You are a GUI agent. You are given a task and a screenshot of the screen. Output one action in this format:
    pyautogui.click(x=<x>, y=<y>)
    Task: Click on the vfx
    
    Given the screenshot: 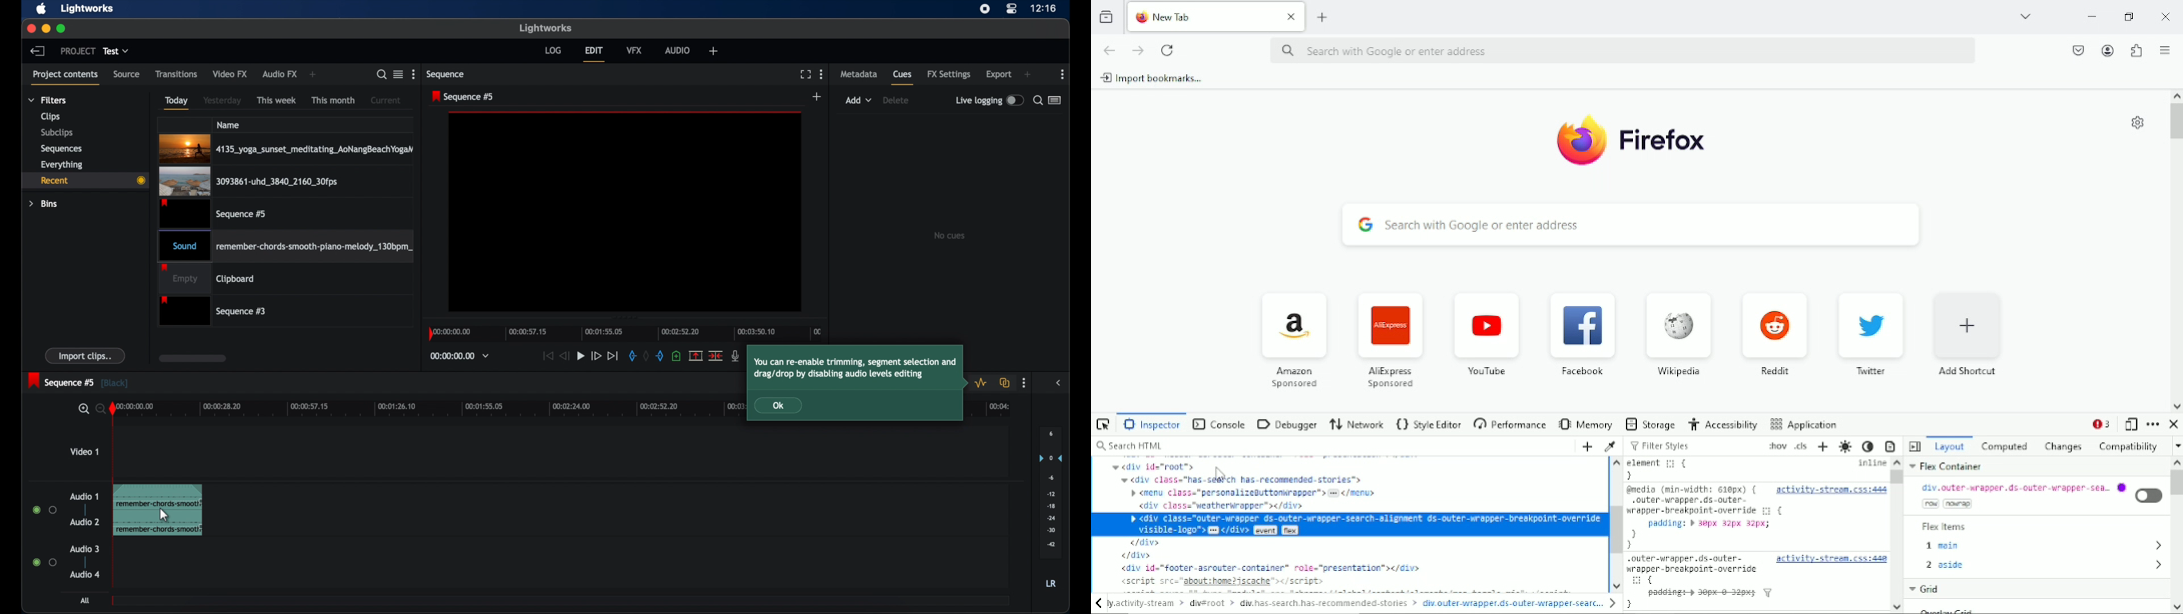 What is the action you would take?
    pyautogui.click(x=634, y=49)
    